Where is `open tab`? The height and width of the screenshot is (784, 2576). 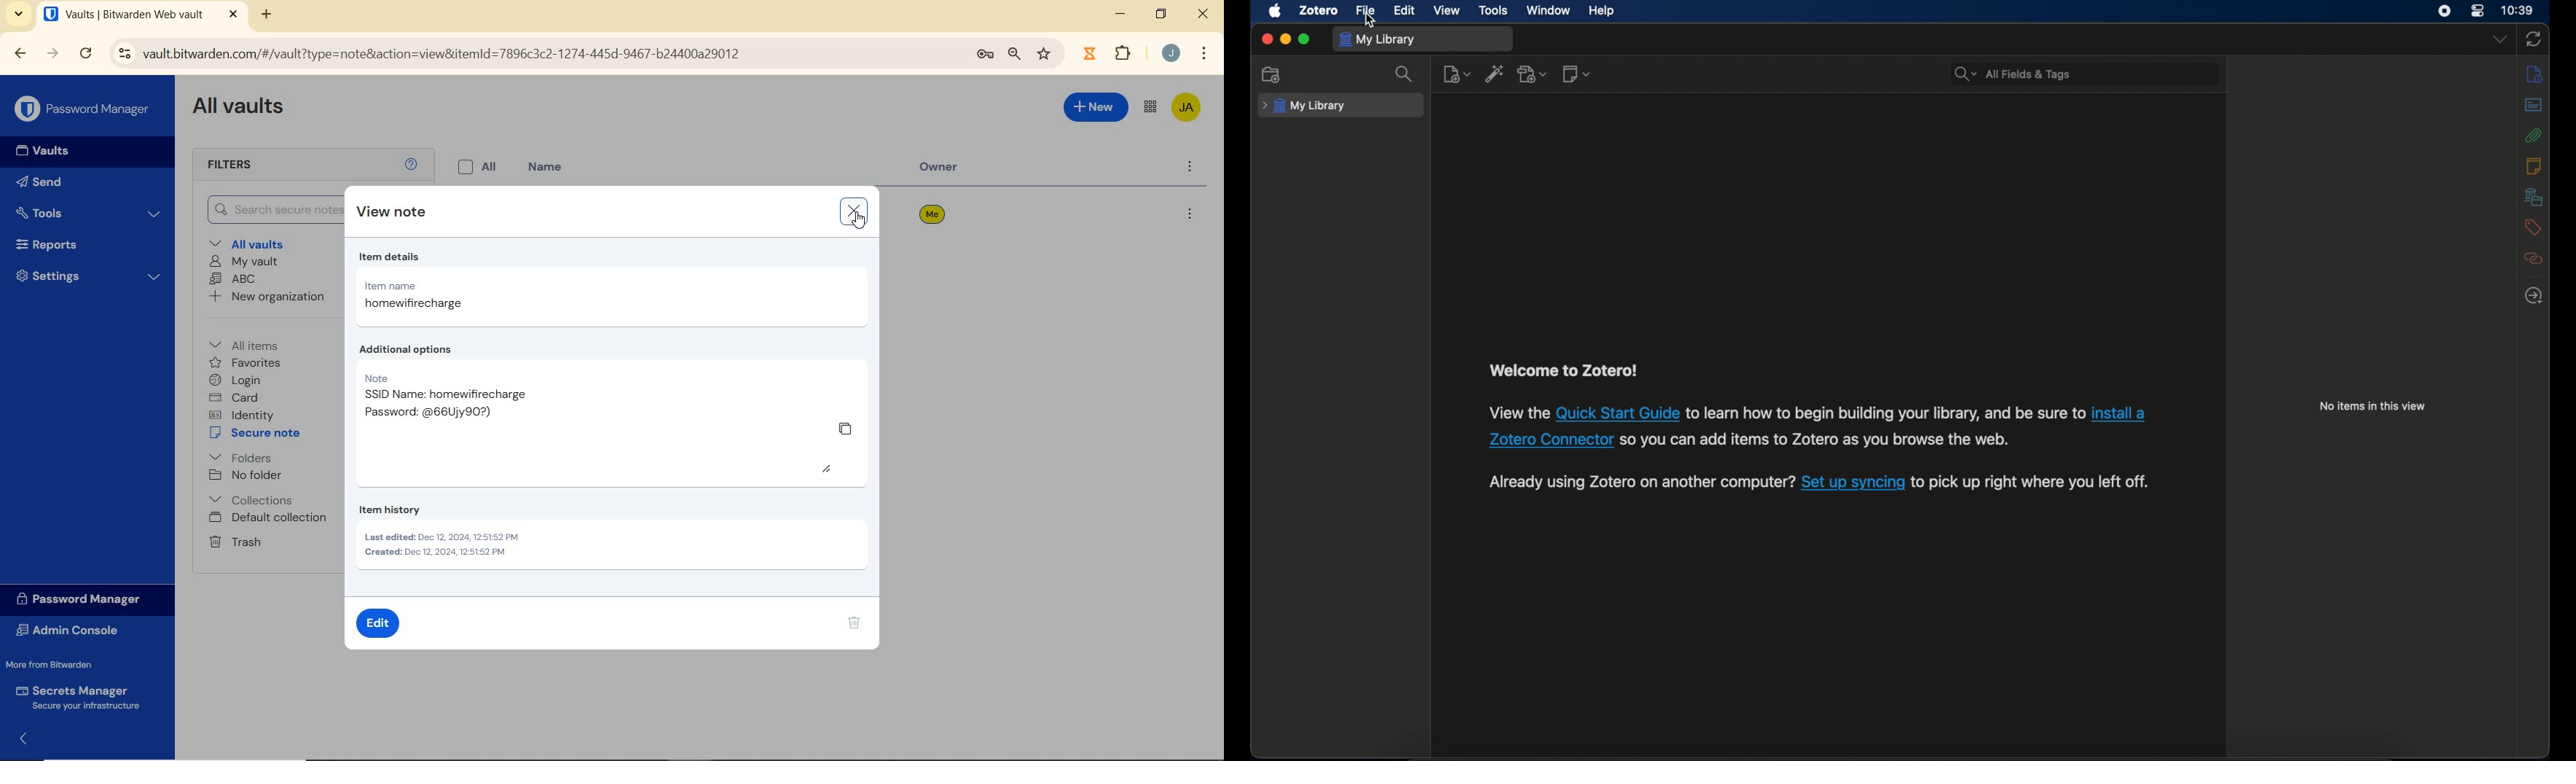 open tab is located at coordinates (141, 14).